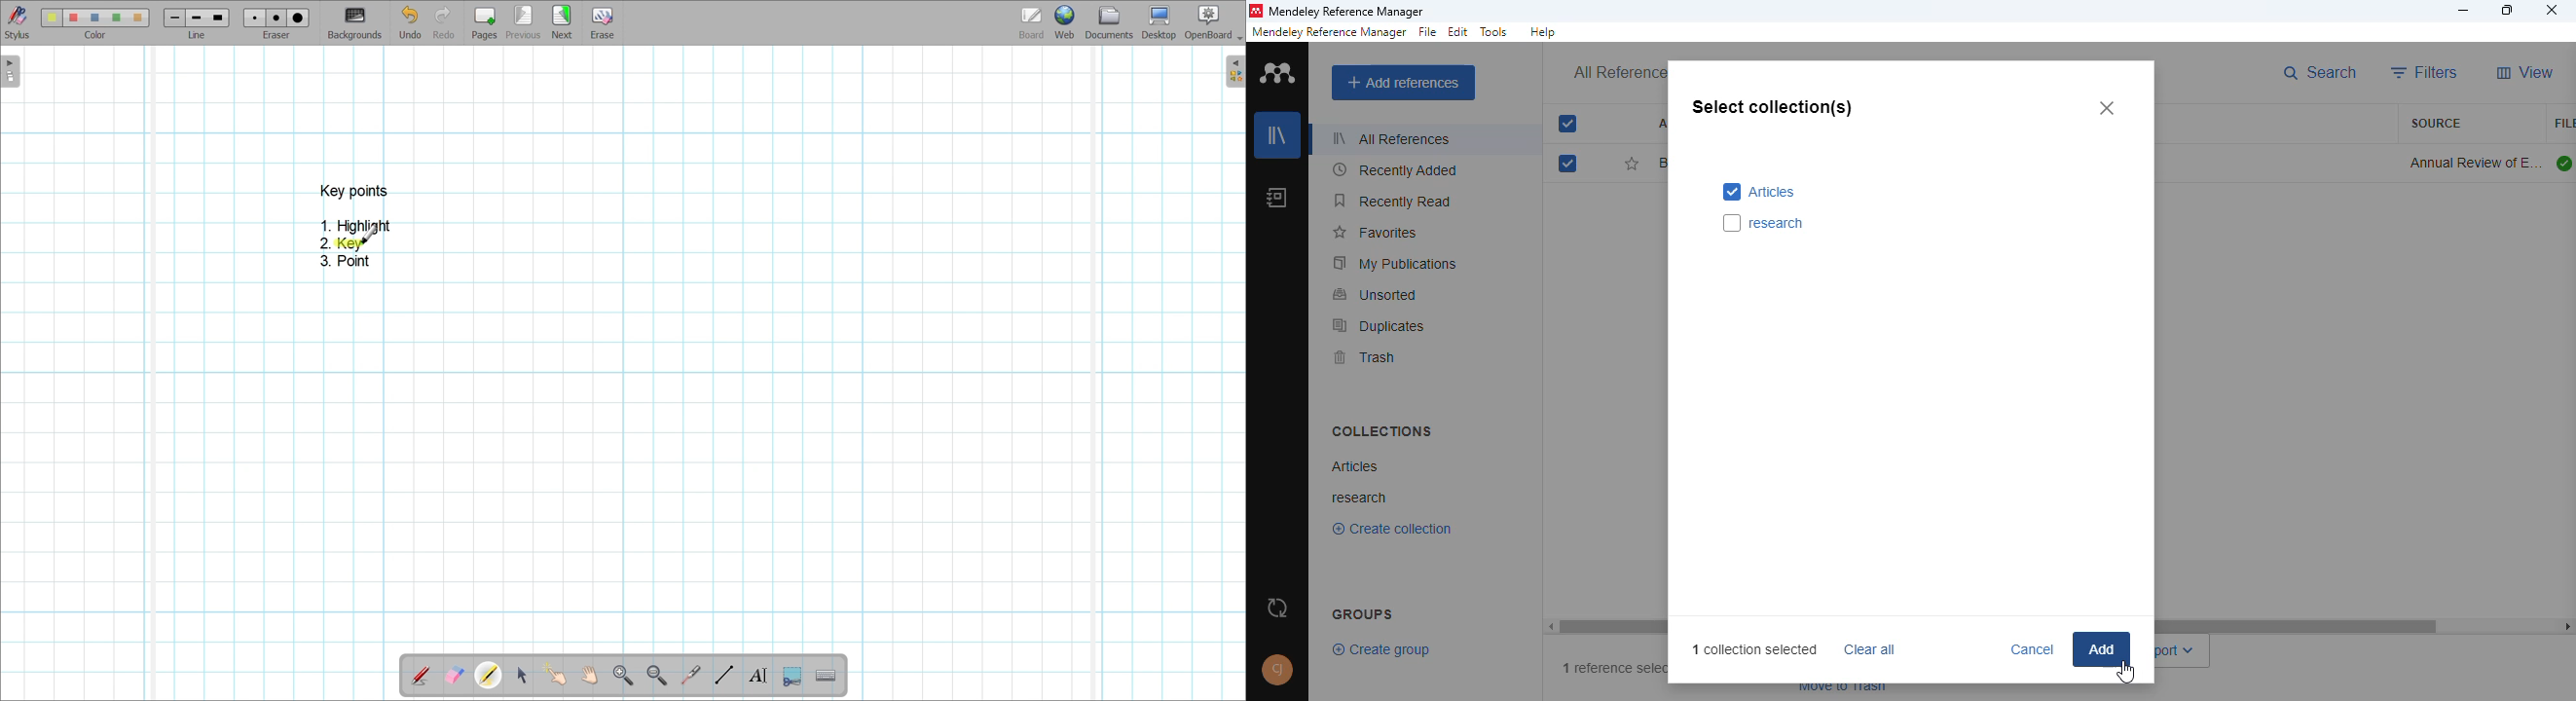  I want to click on all files downloaded, so click(2564, 163).